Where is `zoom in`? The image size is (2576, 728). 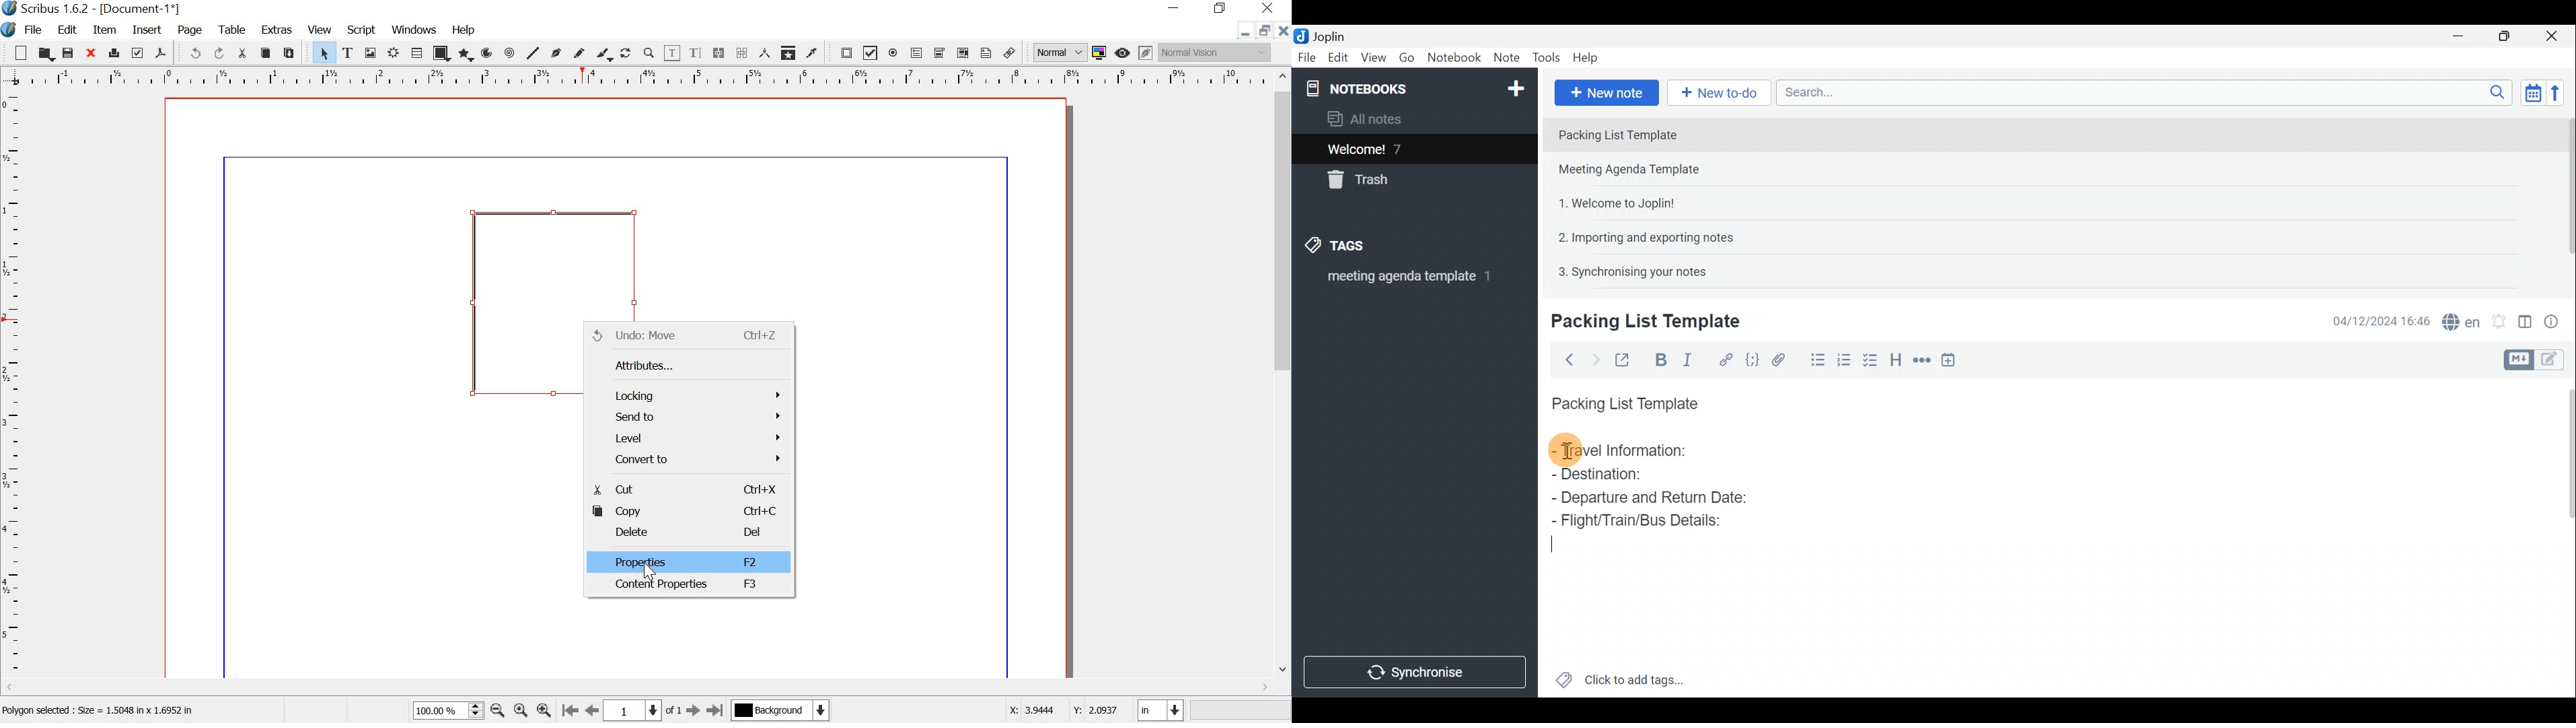 zoom in is located at coordinates (545, 709).